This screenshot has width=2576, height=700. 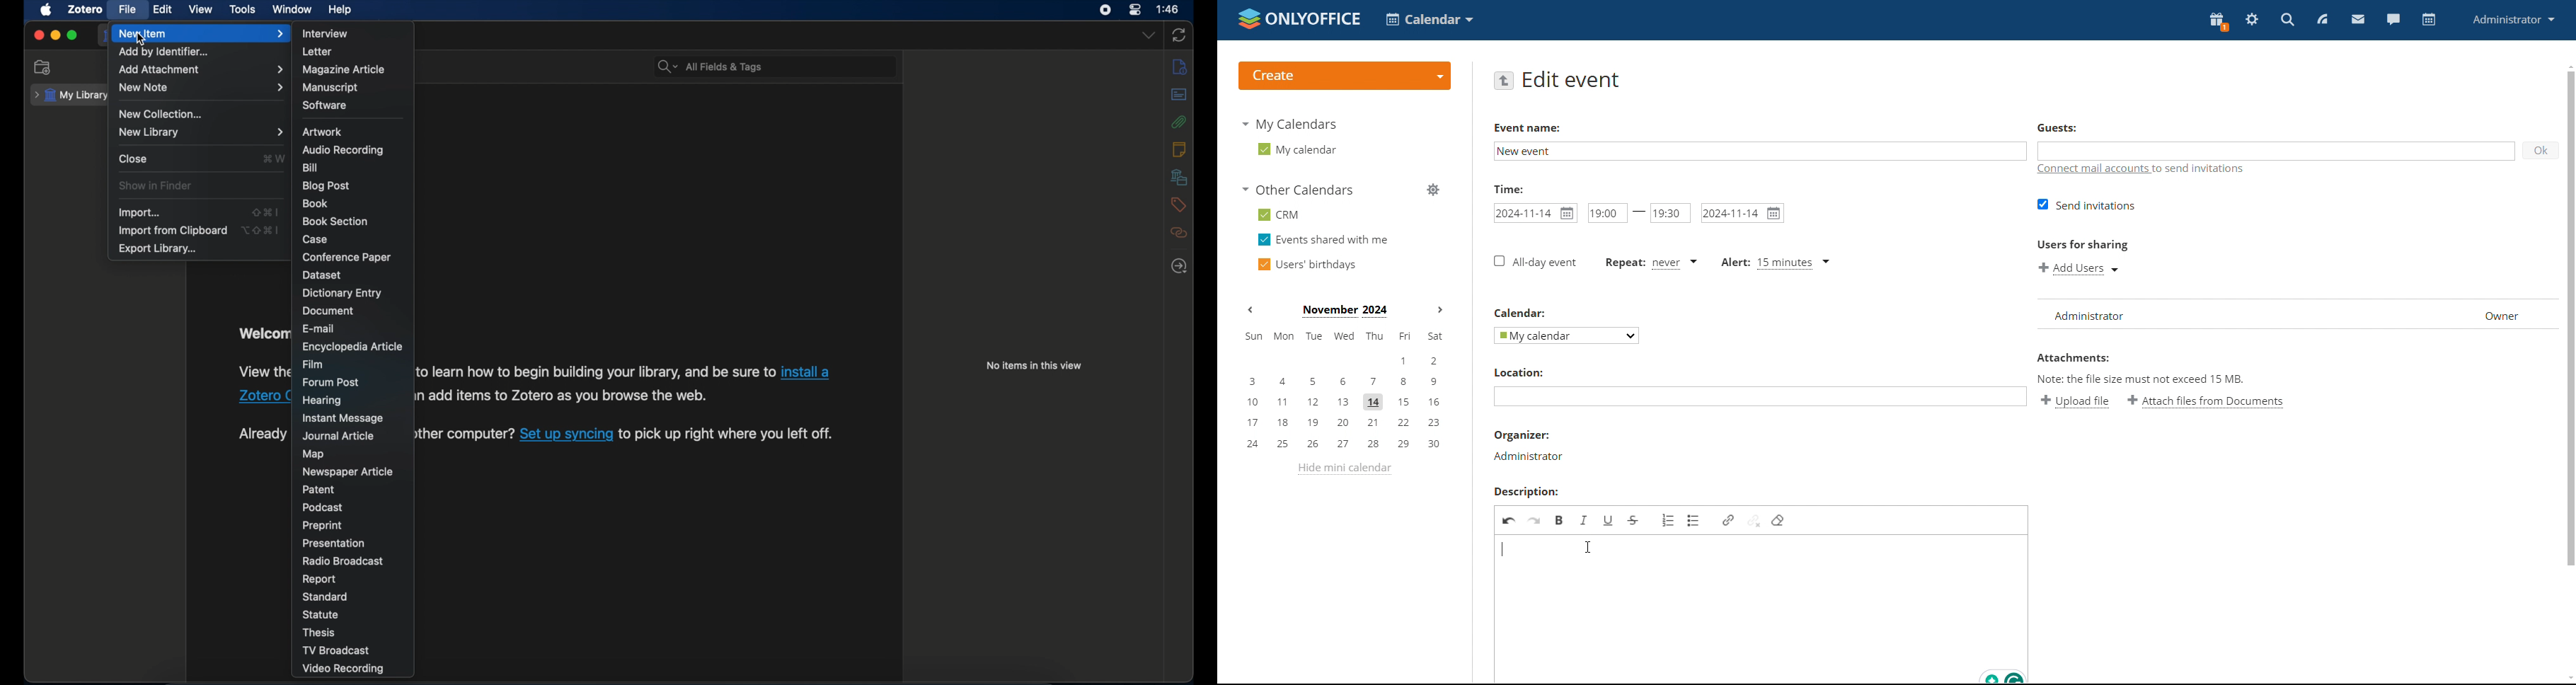 I want to click on bill, so click(x=311, y=167).